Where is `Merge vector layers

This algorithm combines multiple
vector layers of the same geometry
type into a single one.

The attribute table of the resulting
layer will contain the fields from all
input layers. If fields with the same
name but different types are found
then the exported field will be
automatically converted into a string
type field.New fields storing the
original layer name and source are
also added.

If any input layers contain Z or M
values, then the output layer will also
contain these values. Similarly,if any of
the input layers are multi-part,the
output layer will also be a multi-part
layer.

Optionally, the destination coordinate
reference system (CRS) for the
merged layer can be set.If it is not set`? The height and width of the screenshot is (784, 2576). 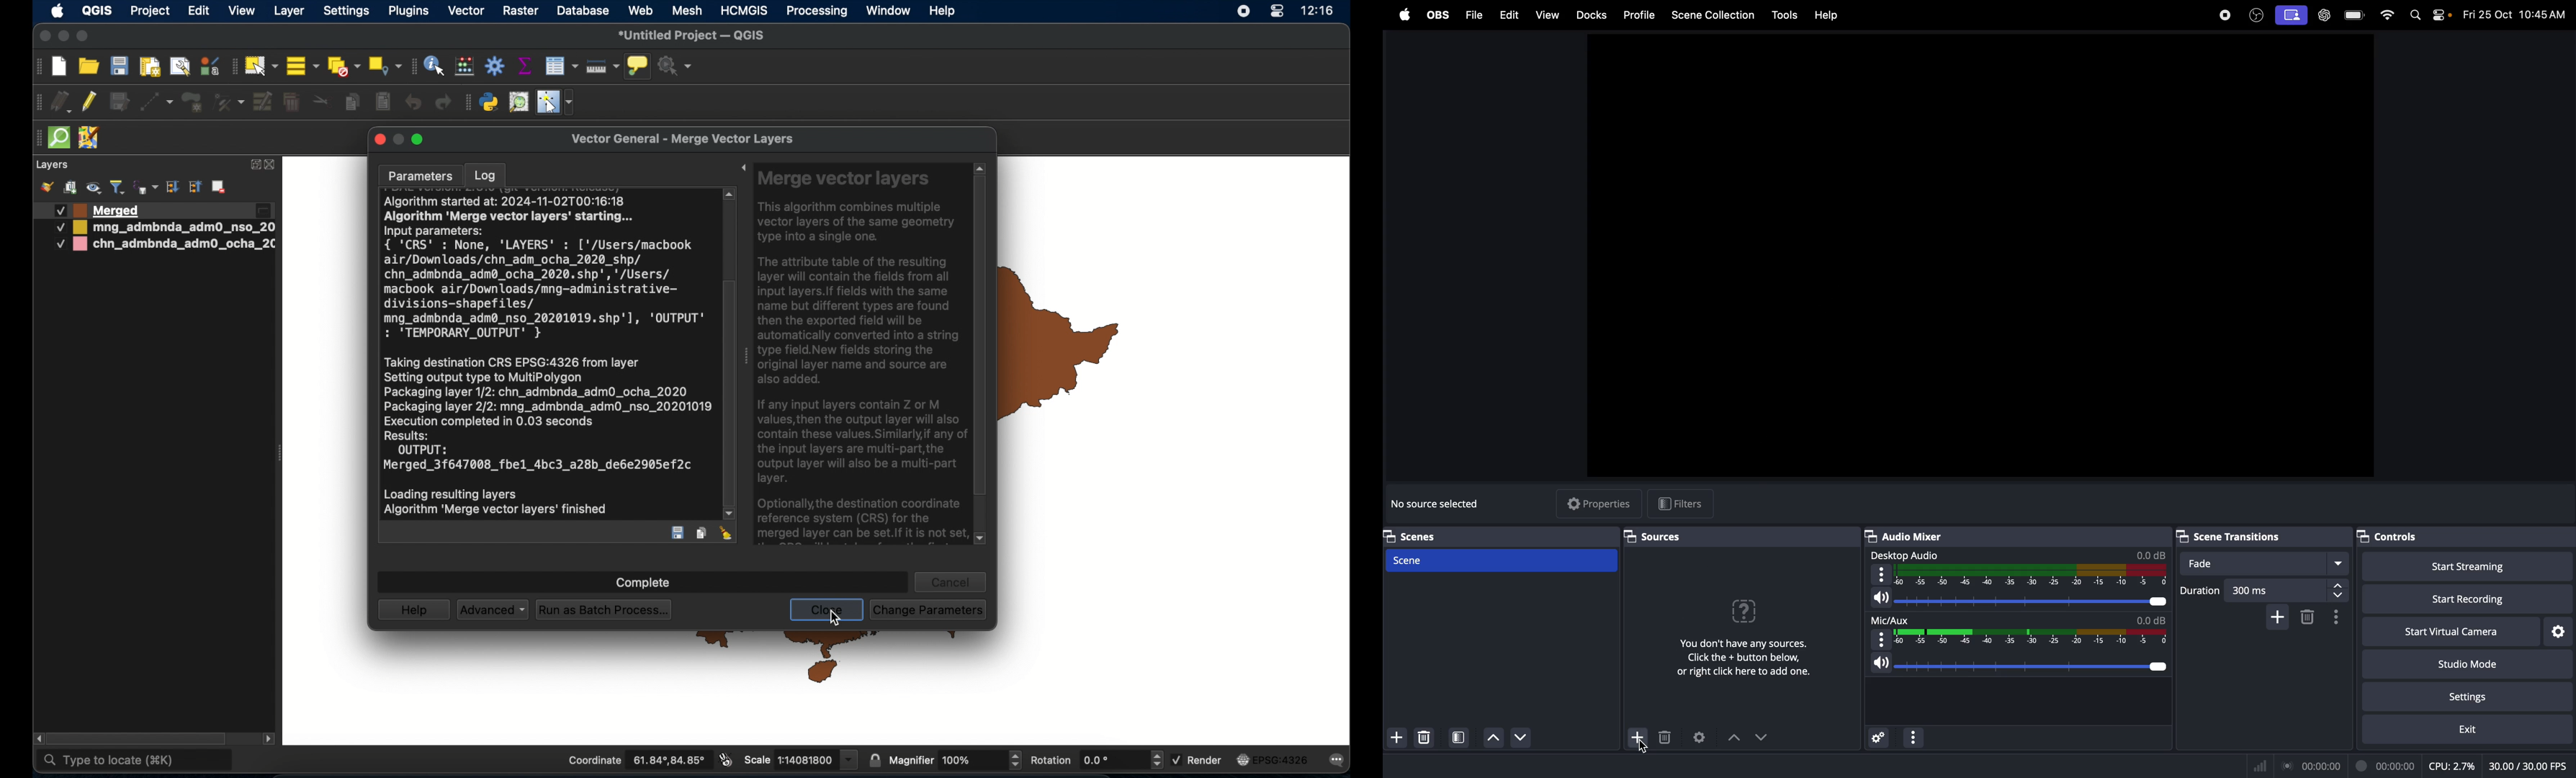
Merge vector layers

This algorithm combines multiple
vector layers of the same geometry
type into a single one.

The attribute table of the resulting
layer will contain the fields from all
input layers. If fields with the same
name but different types are found
then the exported field will be
automatically converted into a string
type field.New fields storing the
original layer name and source are
also added.

If any input layers contain Z or M
values, then the output layer will also
contain these values. Similarly,if any of
the input layers are multi-part,the
output layer will also be a multi-part
layer.

Optionally, the destination coordinate
reference system (CRS) for the
merged layer can be set.If it is not set is located at coordinates (862, 355).